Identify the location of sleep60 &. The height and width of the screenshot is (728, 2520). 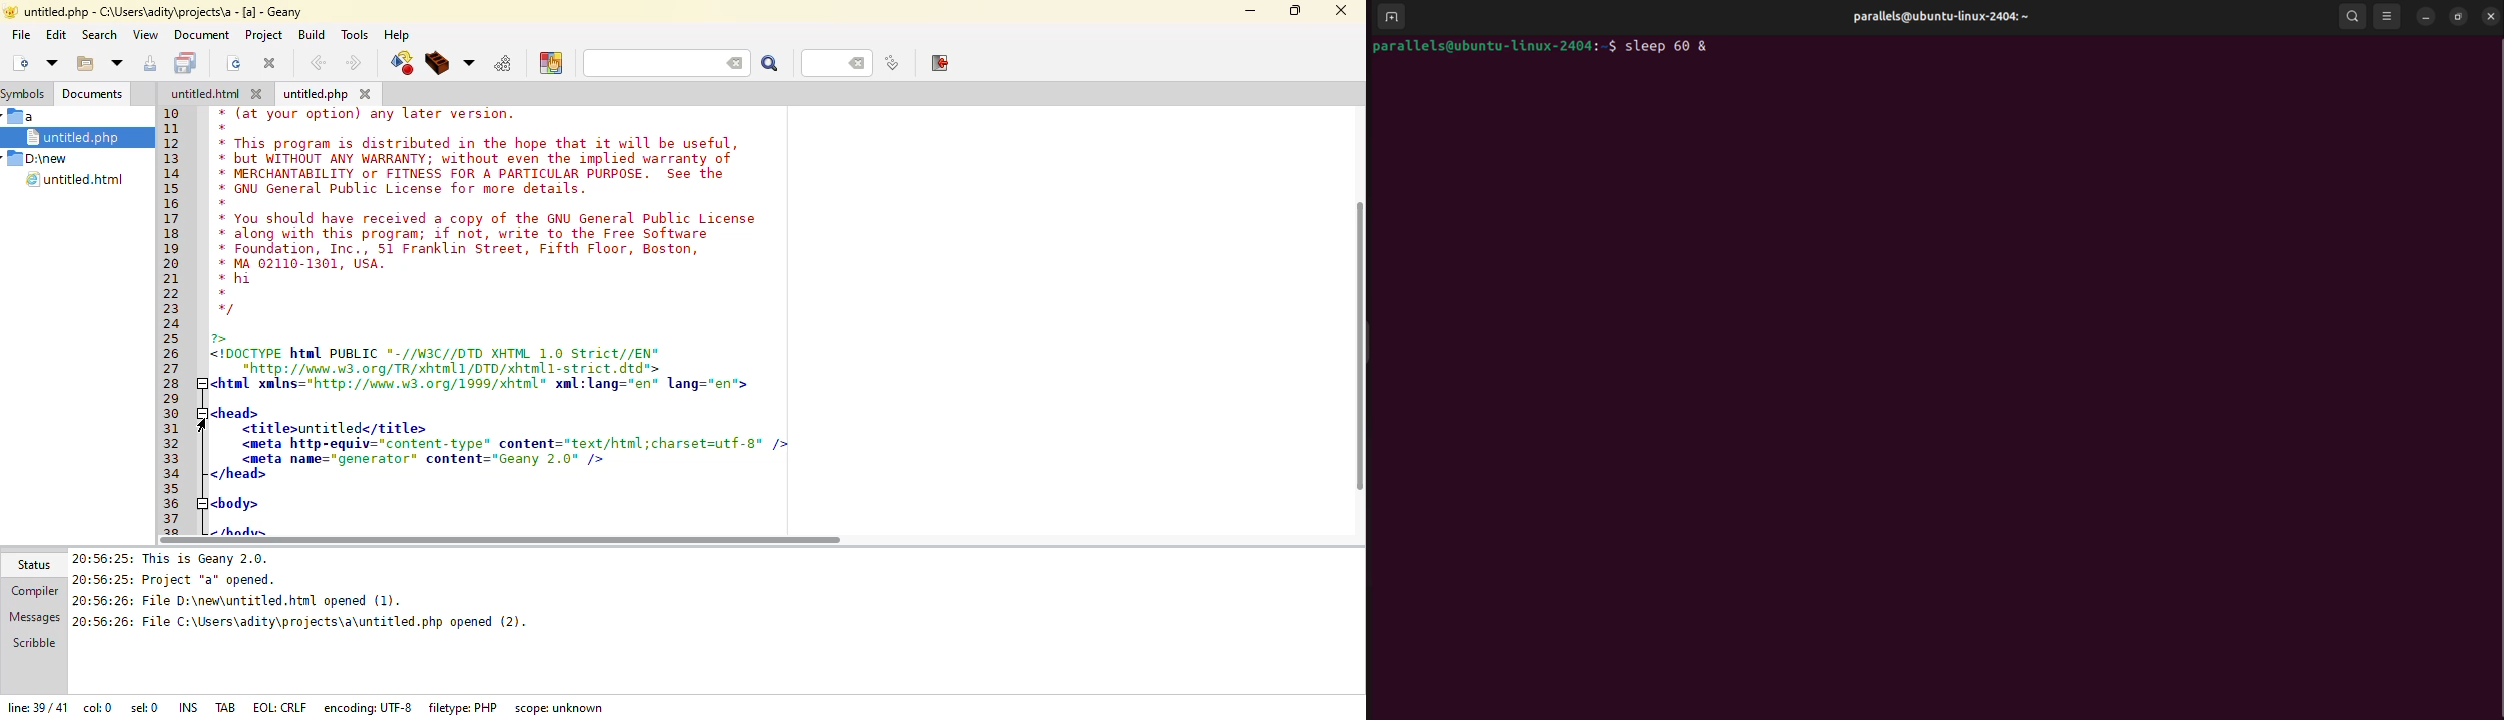
(1674, 45).